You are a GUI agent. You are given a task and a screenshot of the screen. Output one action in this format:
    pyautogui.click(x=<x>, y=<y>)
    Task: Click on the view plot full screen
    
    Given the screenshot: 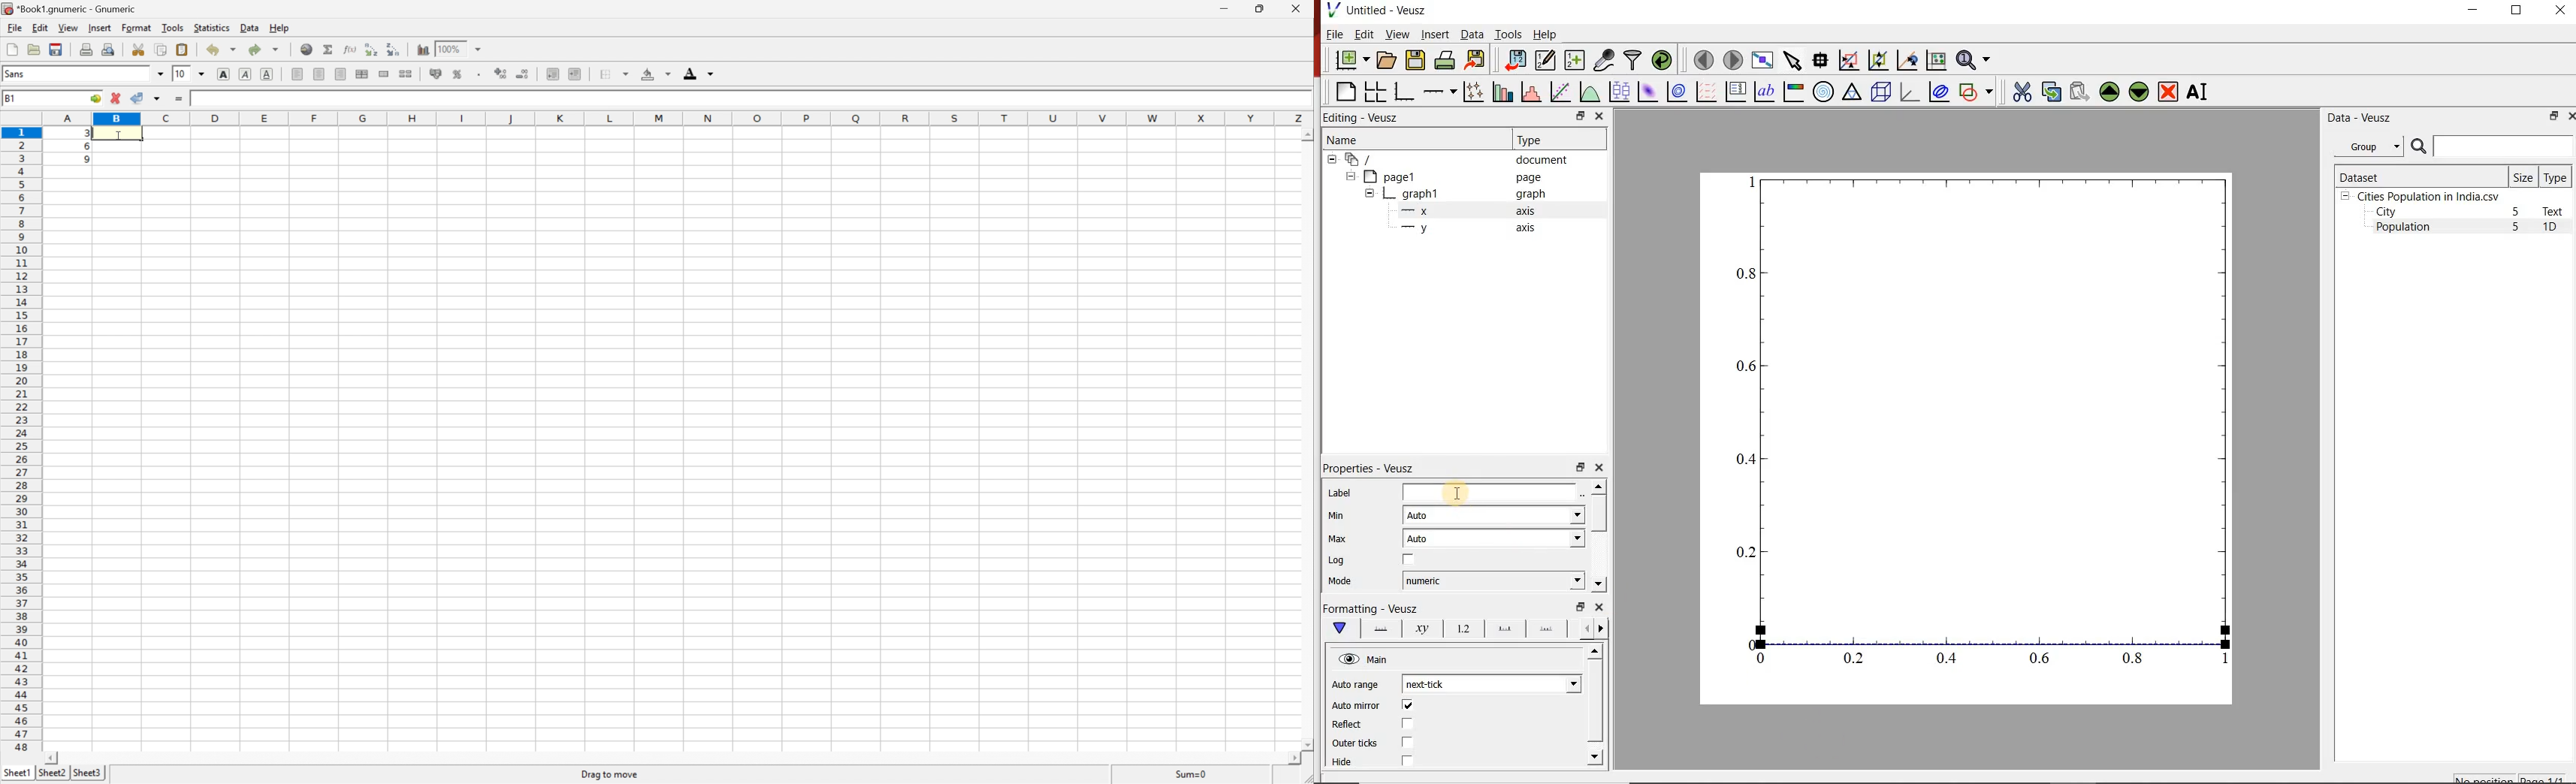 What is the action you would take?
    pyautogui.click(x=1762, y=60)
    